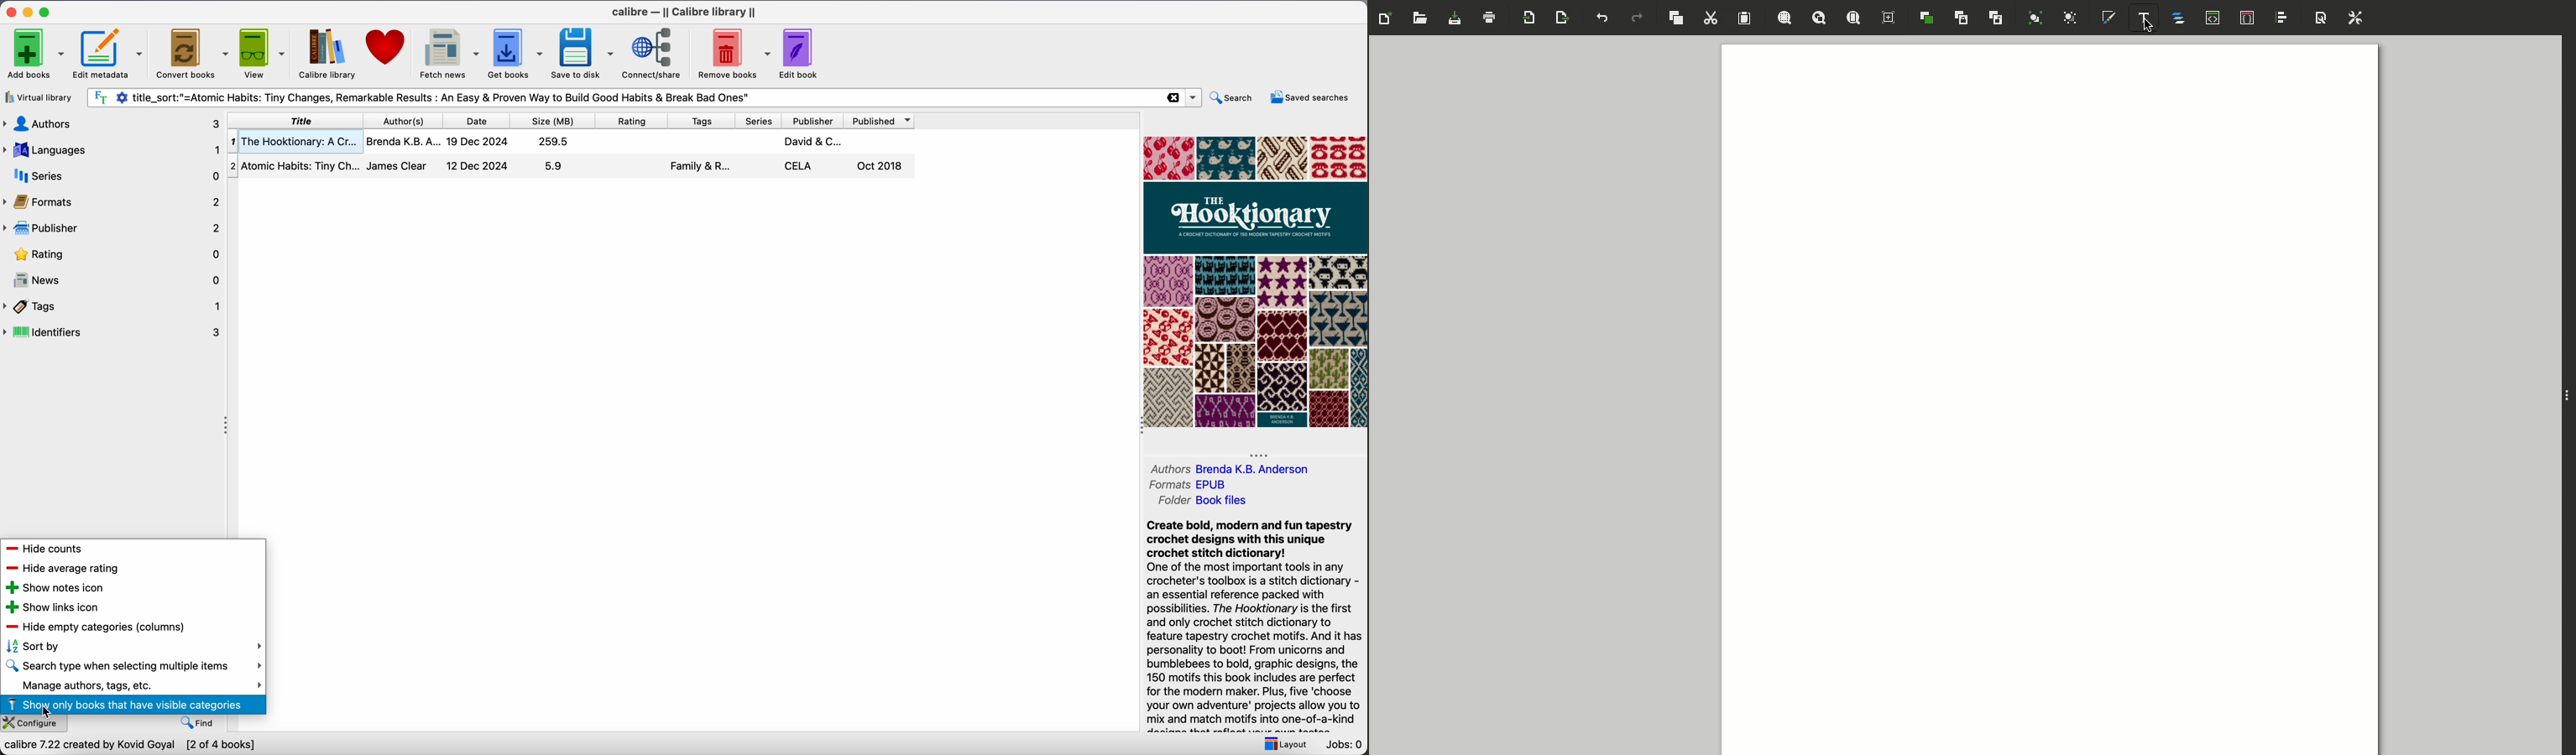  Describe the element at coordinates (1173, 501) in the screenshot. I see `Folder` at that location.